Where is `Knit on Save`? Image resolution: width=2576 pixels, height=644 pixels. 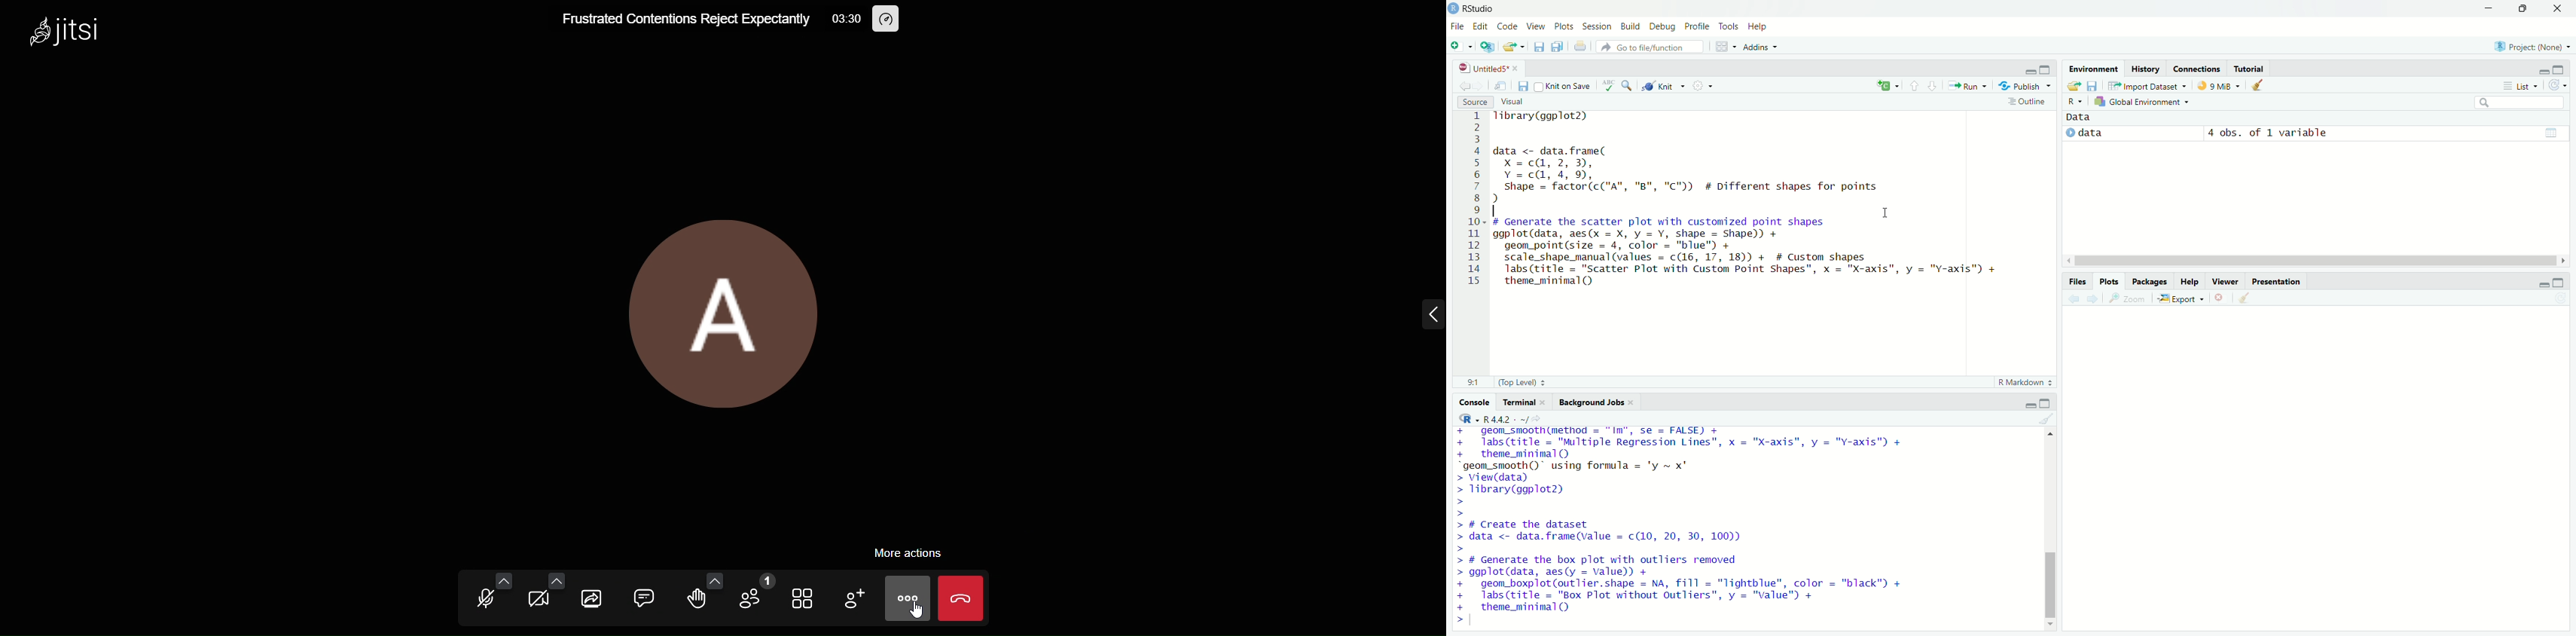 Knit on Save is located at coordinates (1563, 85).